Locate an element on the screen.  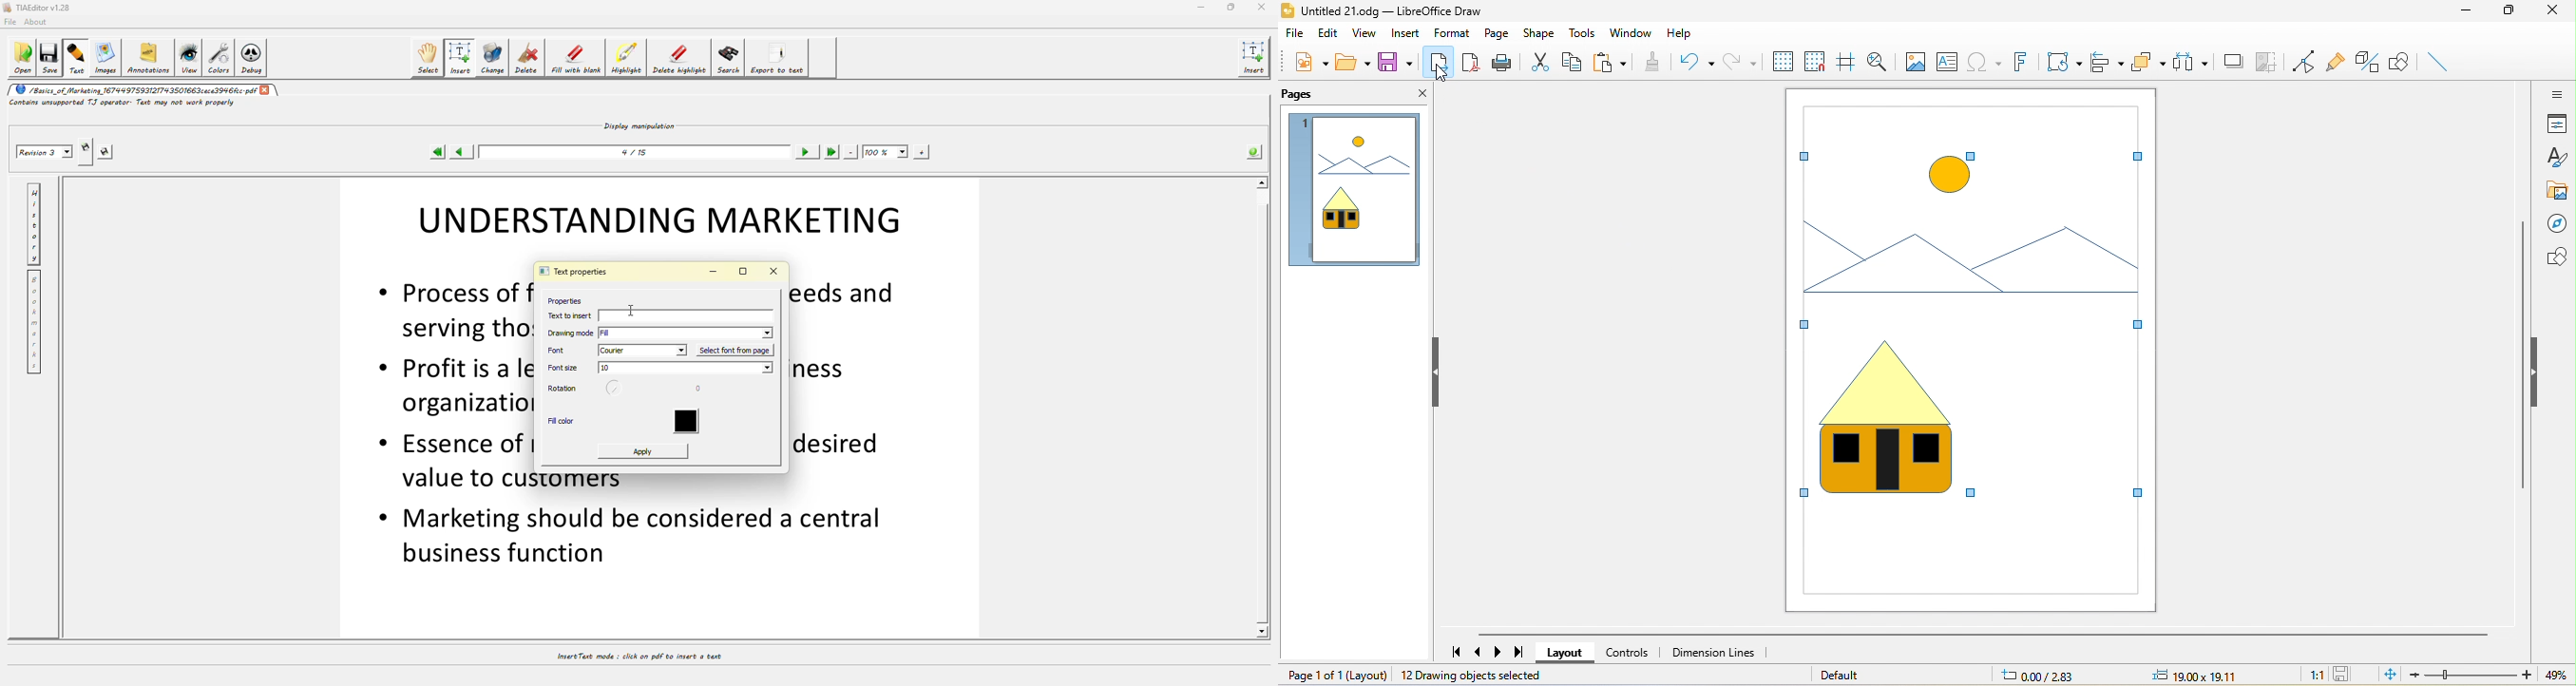
page 1 of 1 is located at coordinates (1335, 674).